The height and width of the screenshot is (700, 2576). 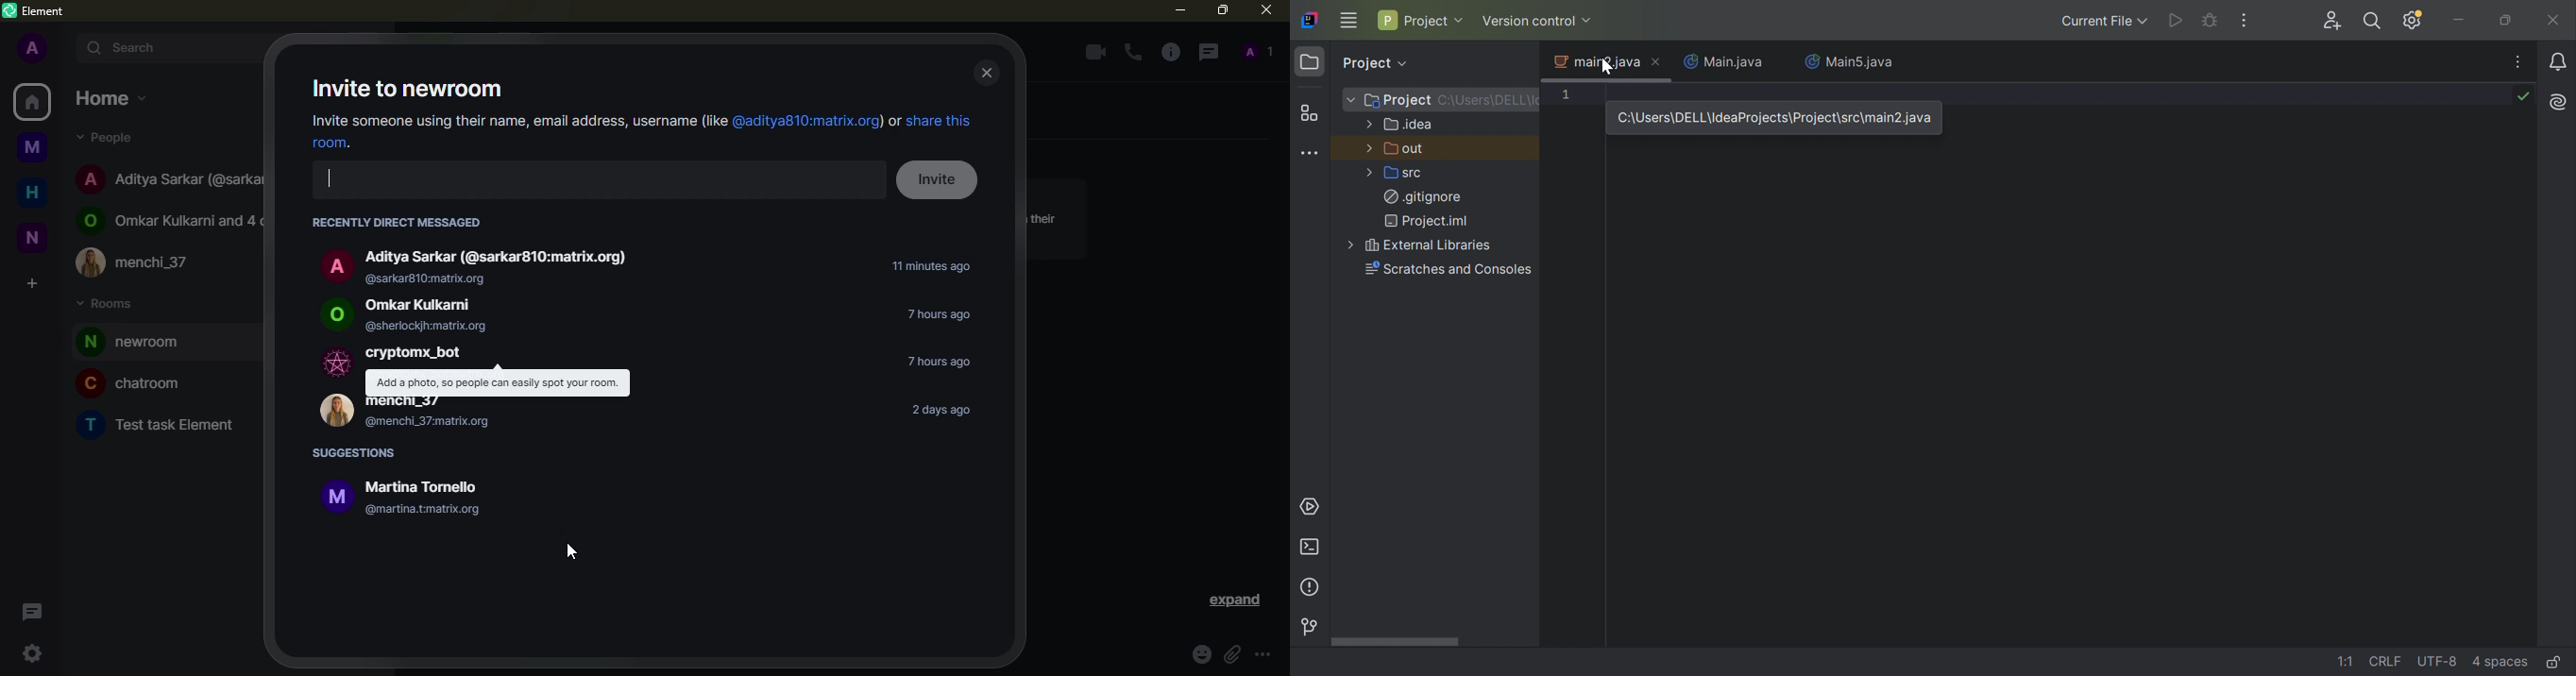 What do you see at coordinates (1201, 655) in the screenshot?
I see `emoji` at bounding box center [1201, 655].